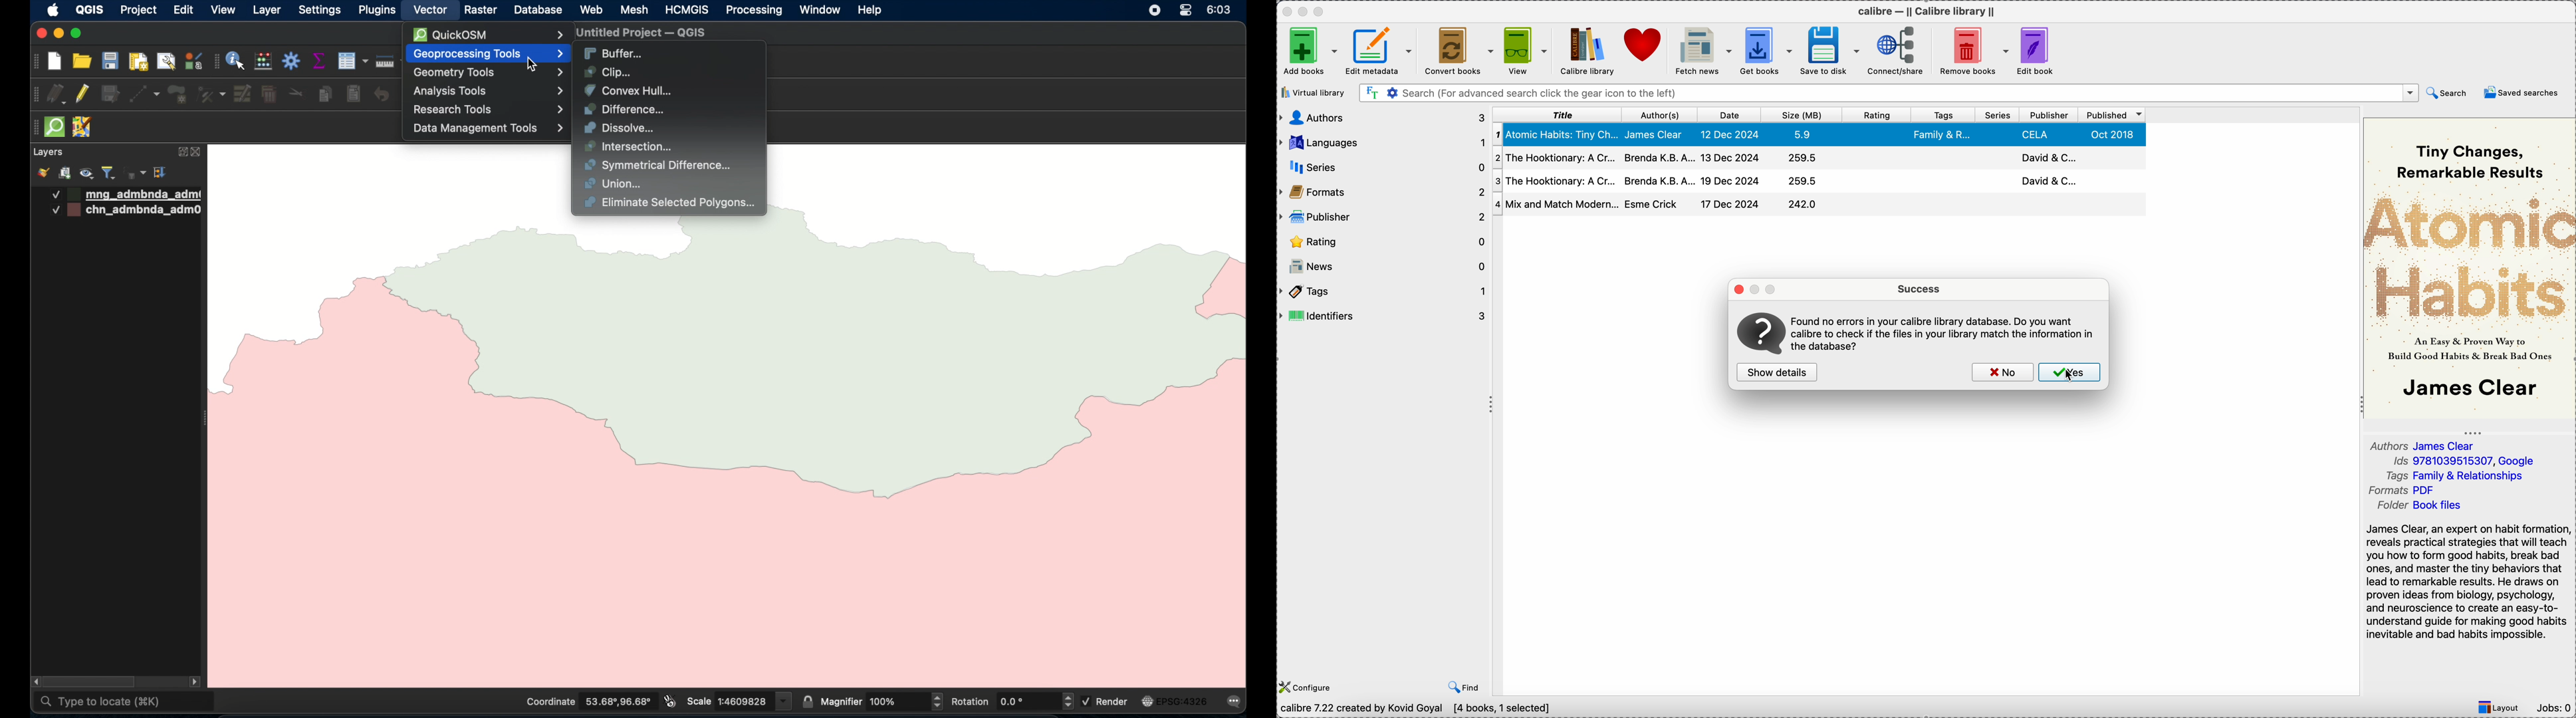 This screenshot has height=728, width=2576. What do you see at coordinates (1820, 137) in the screenshot?
I see `first book` at bounding box center [1820, 137].